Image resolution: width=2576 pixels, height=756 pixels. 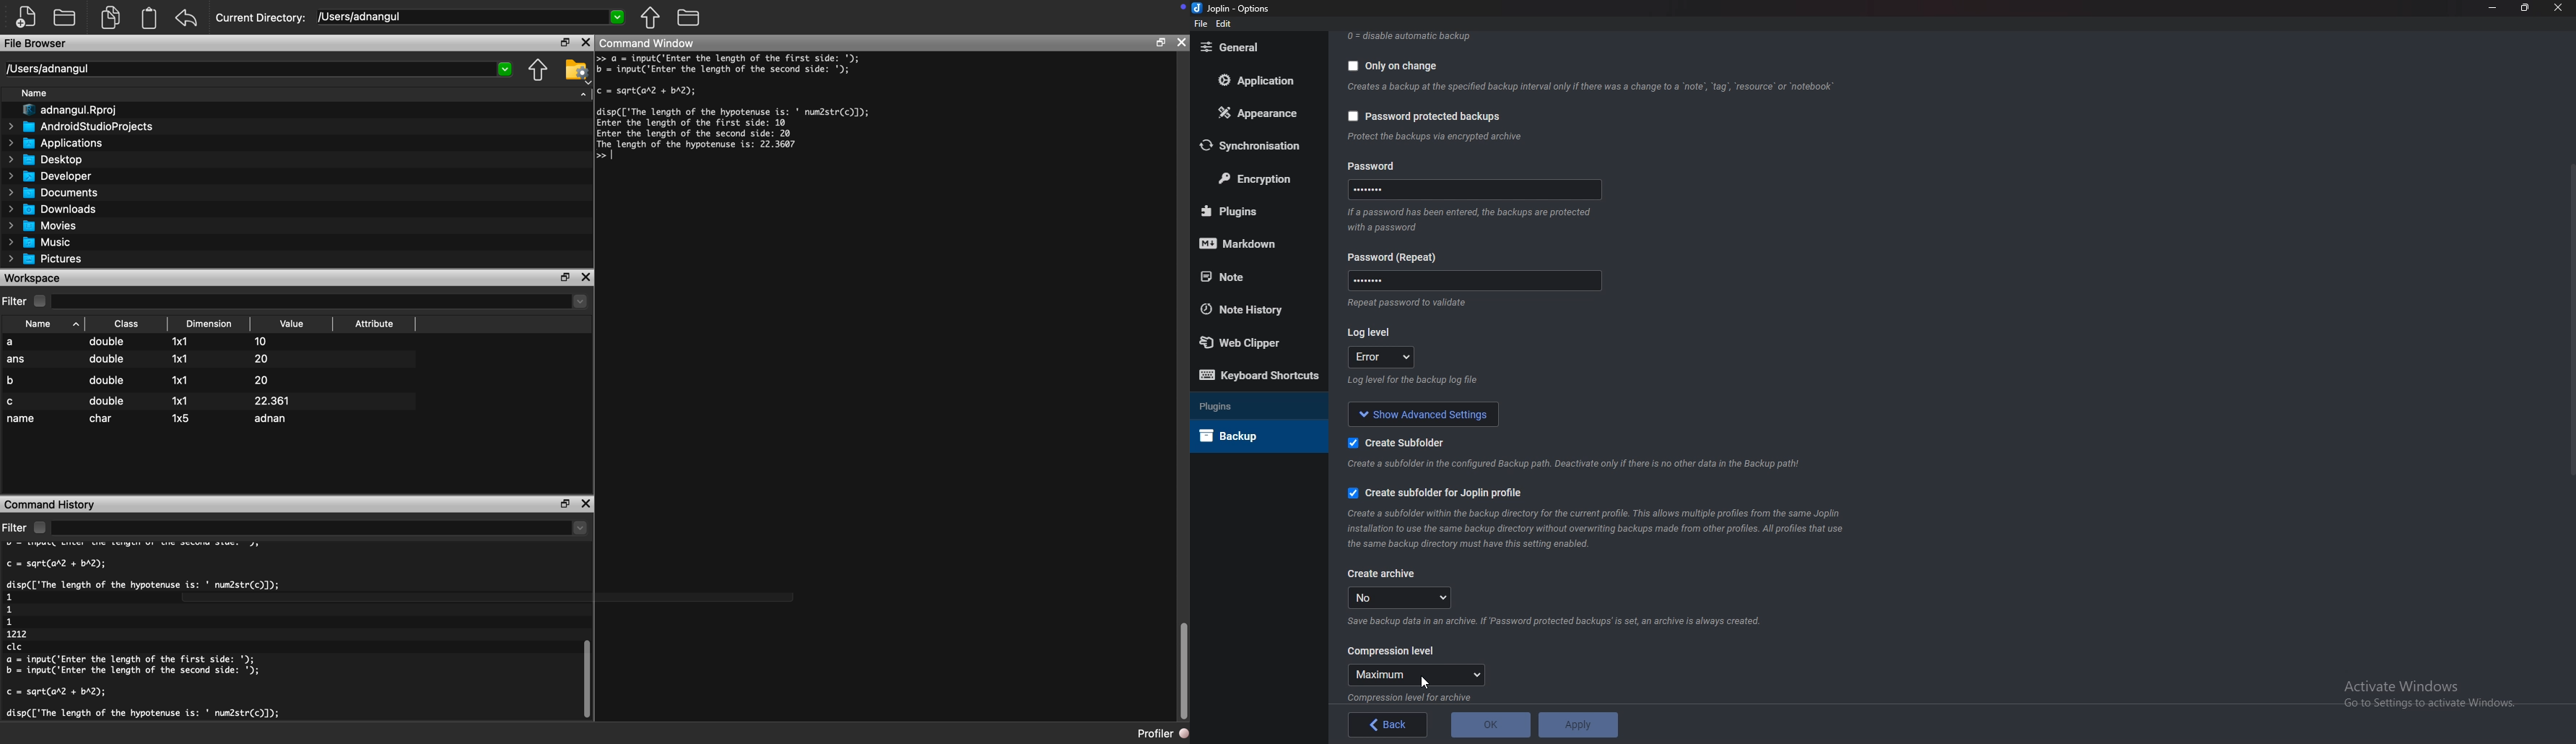 I want to click on Name, so click(x=39, y=94).